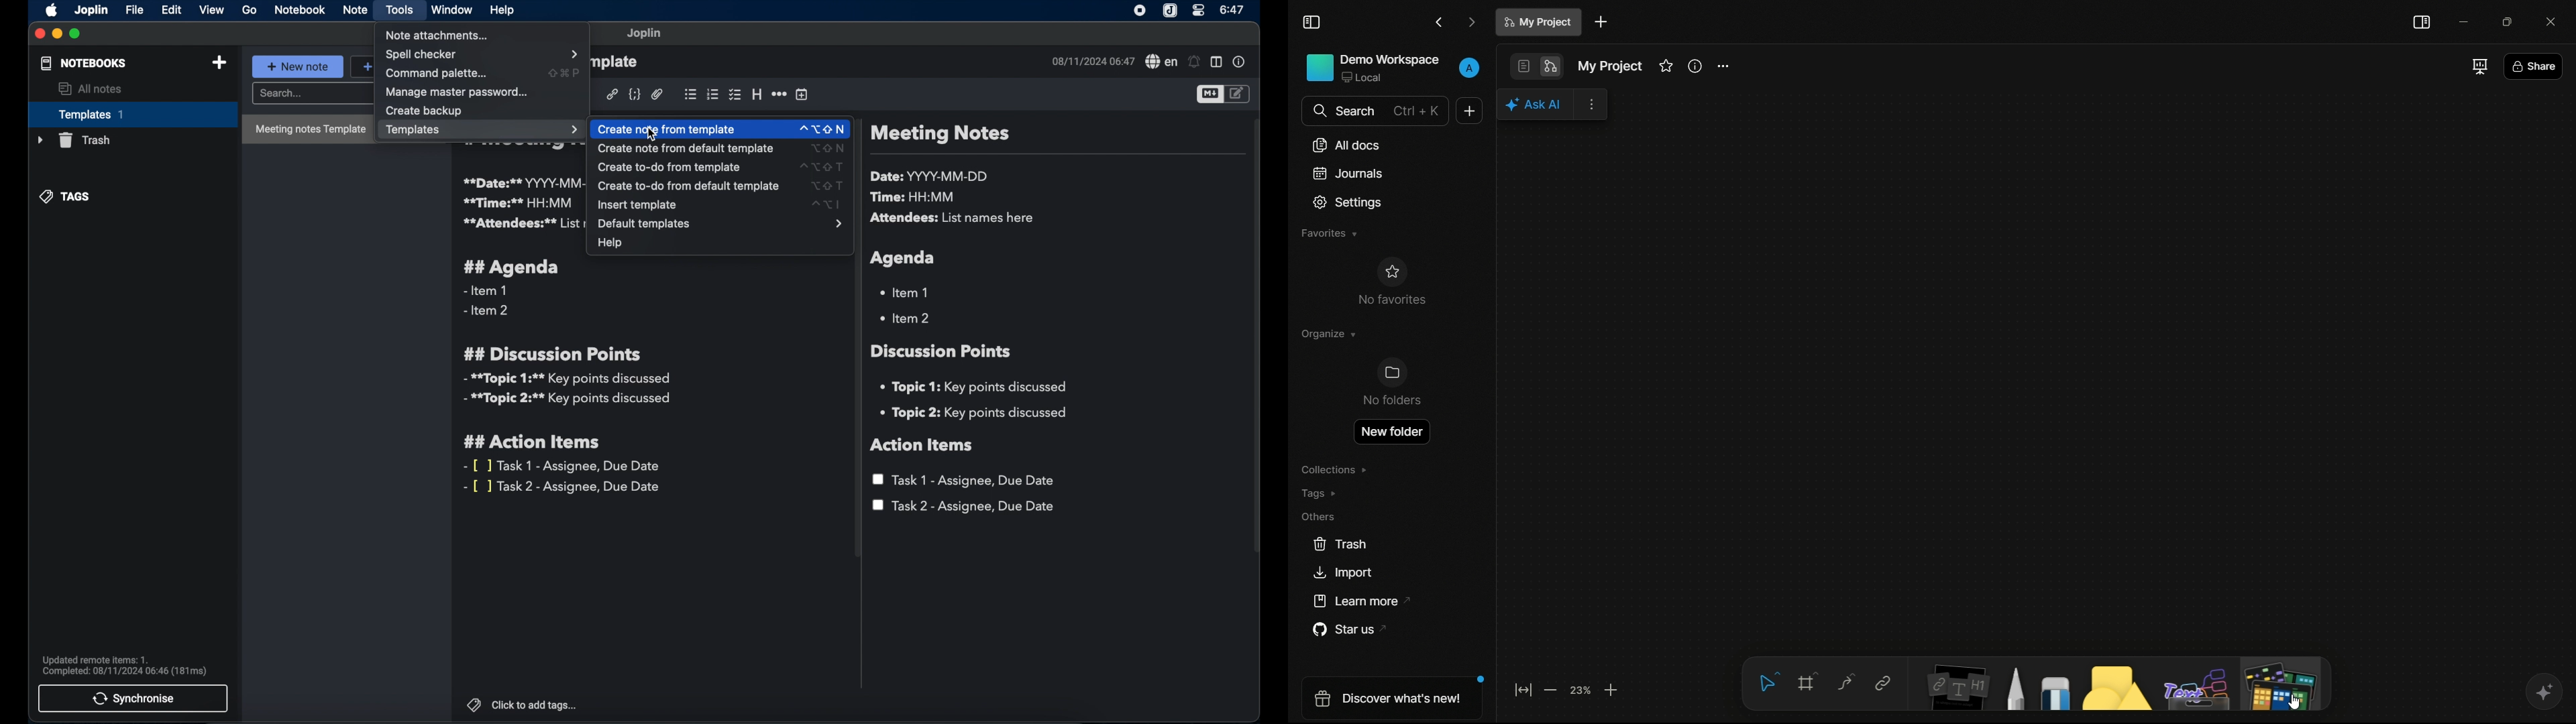 The height and width of the screenshot is (728, 2576). I want to click on agenda, so click(904, 258).